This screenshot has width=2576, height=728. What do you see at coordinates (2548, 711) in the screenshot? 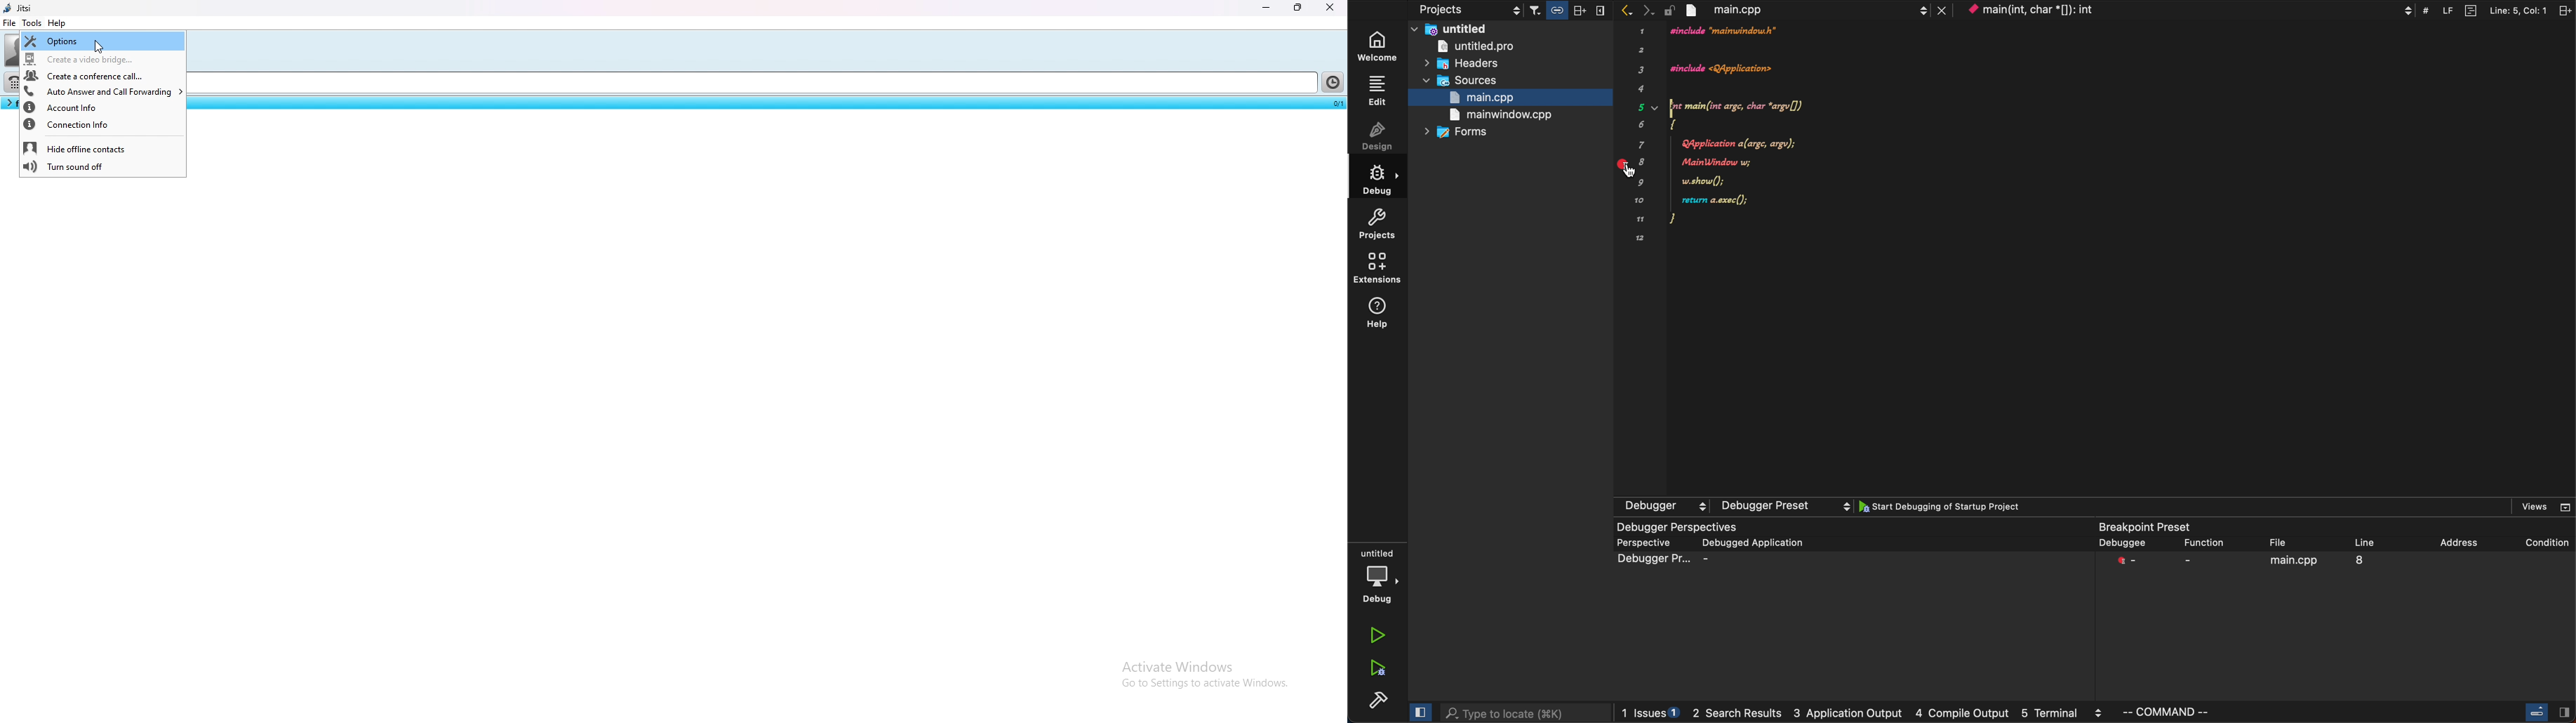
I see `close slidebar` at bounding box center [2548, 711].